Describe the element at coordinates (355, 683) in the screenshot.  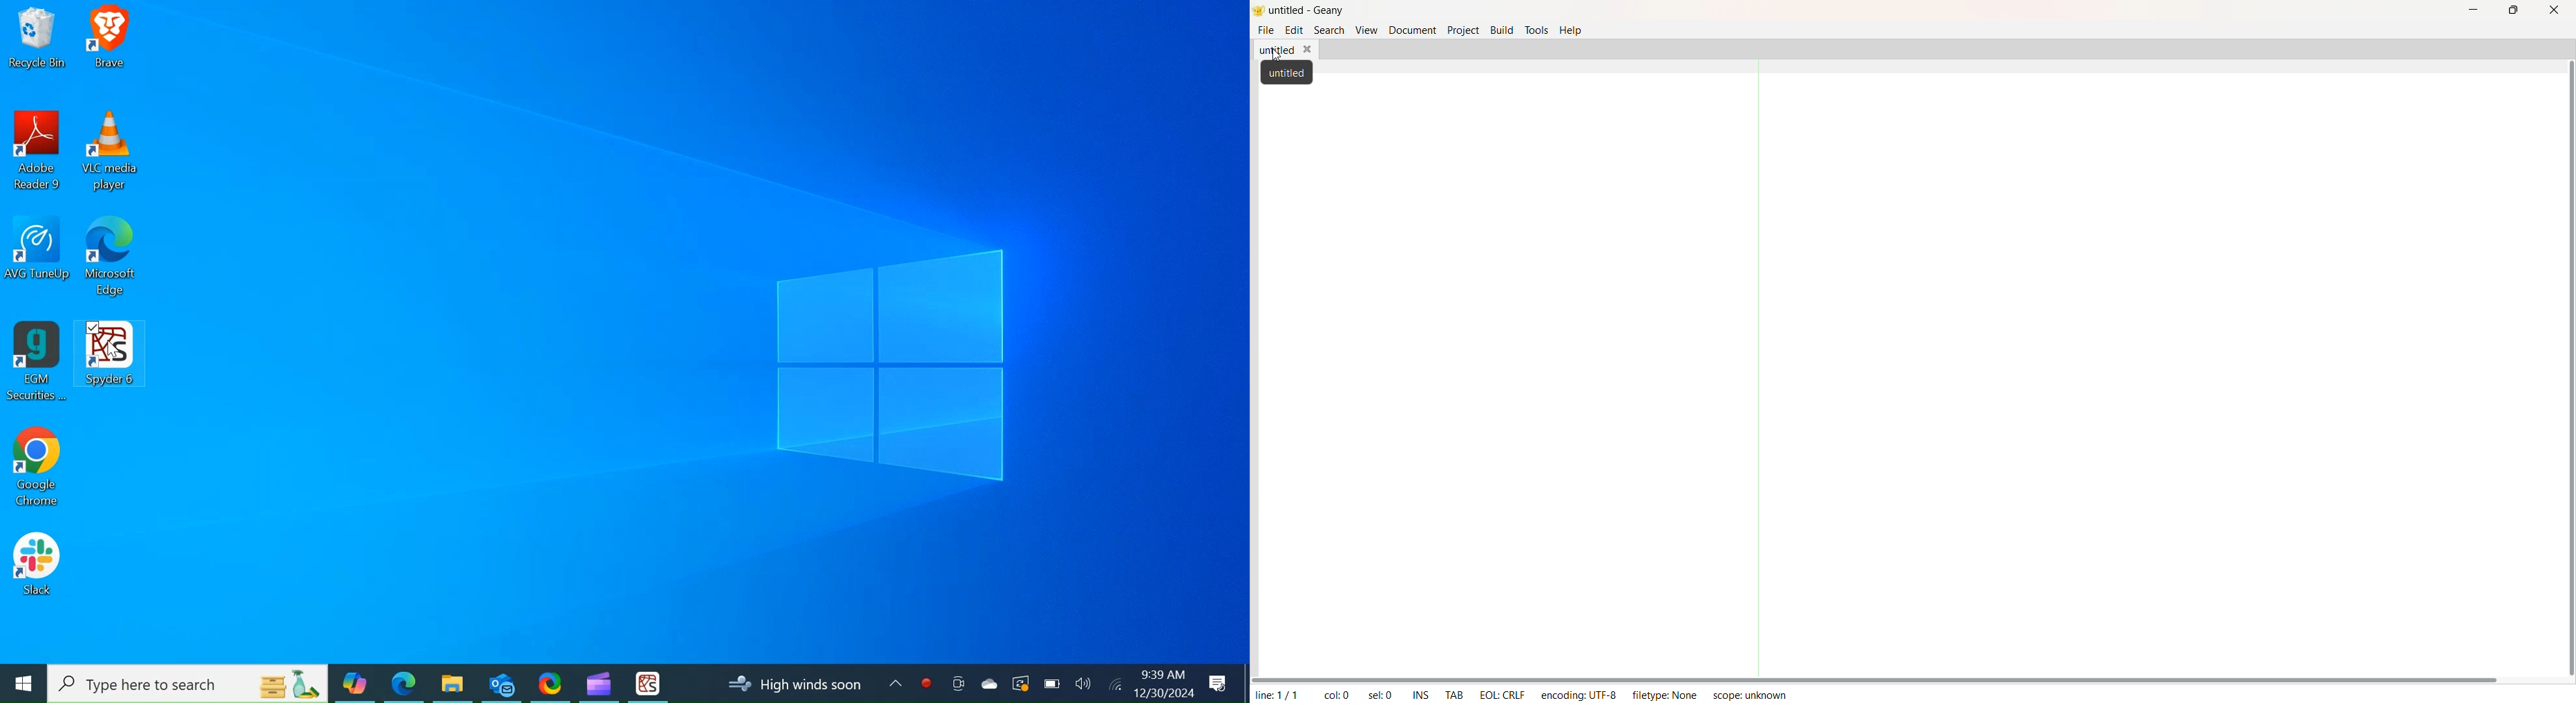
I see `Copilot` at that location.